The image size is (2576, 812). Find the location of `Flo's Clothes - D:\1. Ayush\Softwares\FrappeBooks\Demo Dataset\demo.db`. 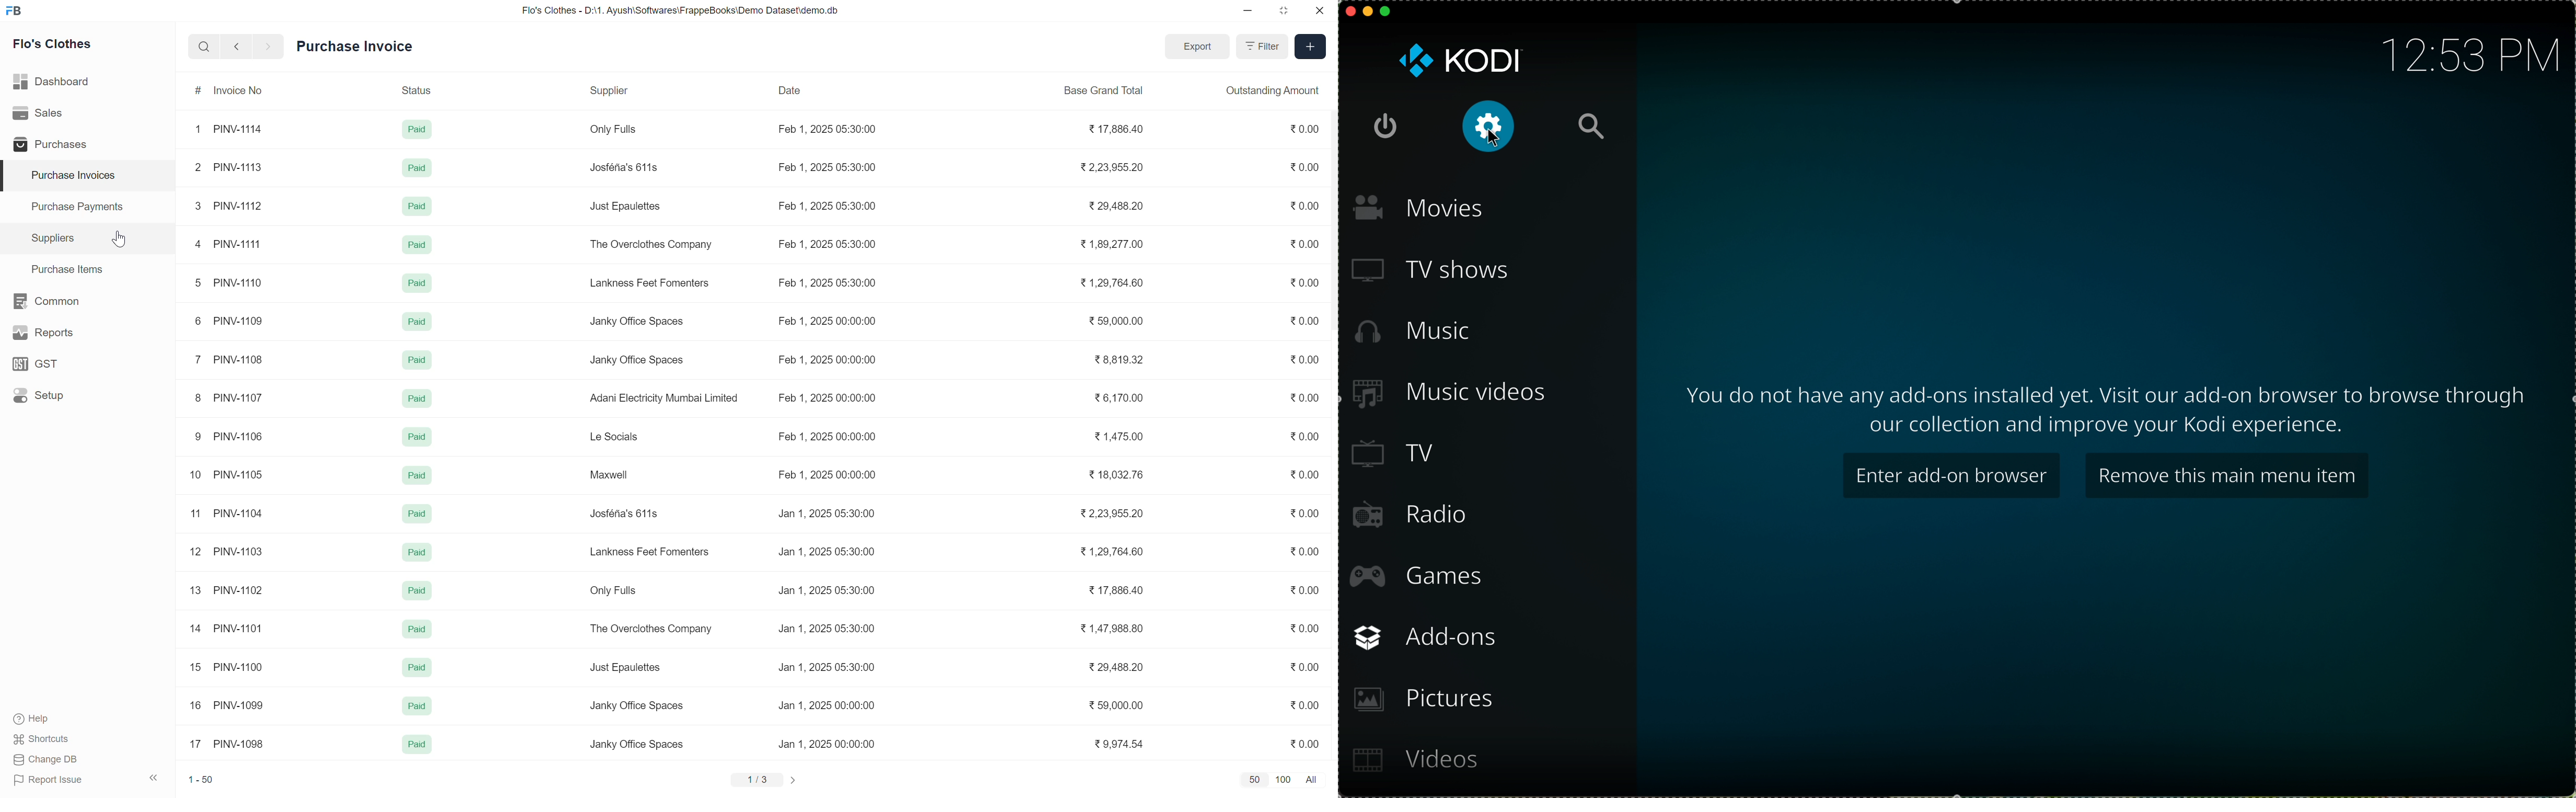

Flo's Clothes - D:\1. Ayush\Softwares\FrappeBooks\Demo Dataset\demo.db is located at coordinates (680, 10).